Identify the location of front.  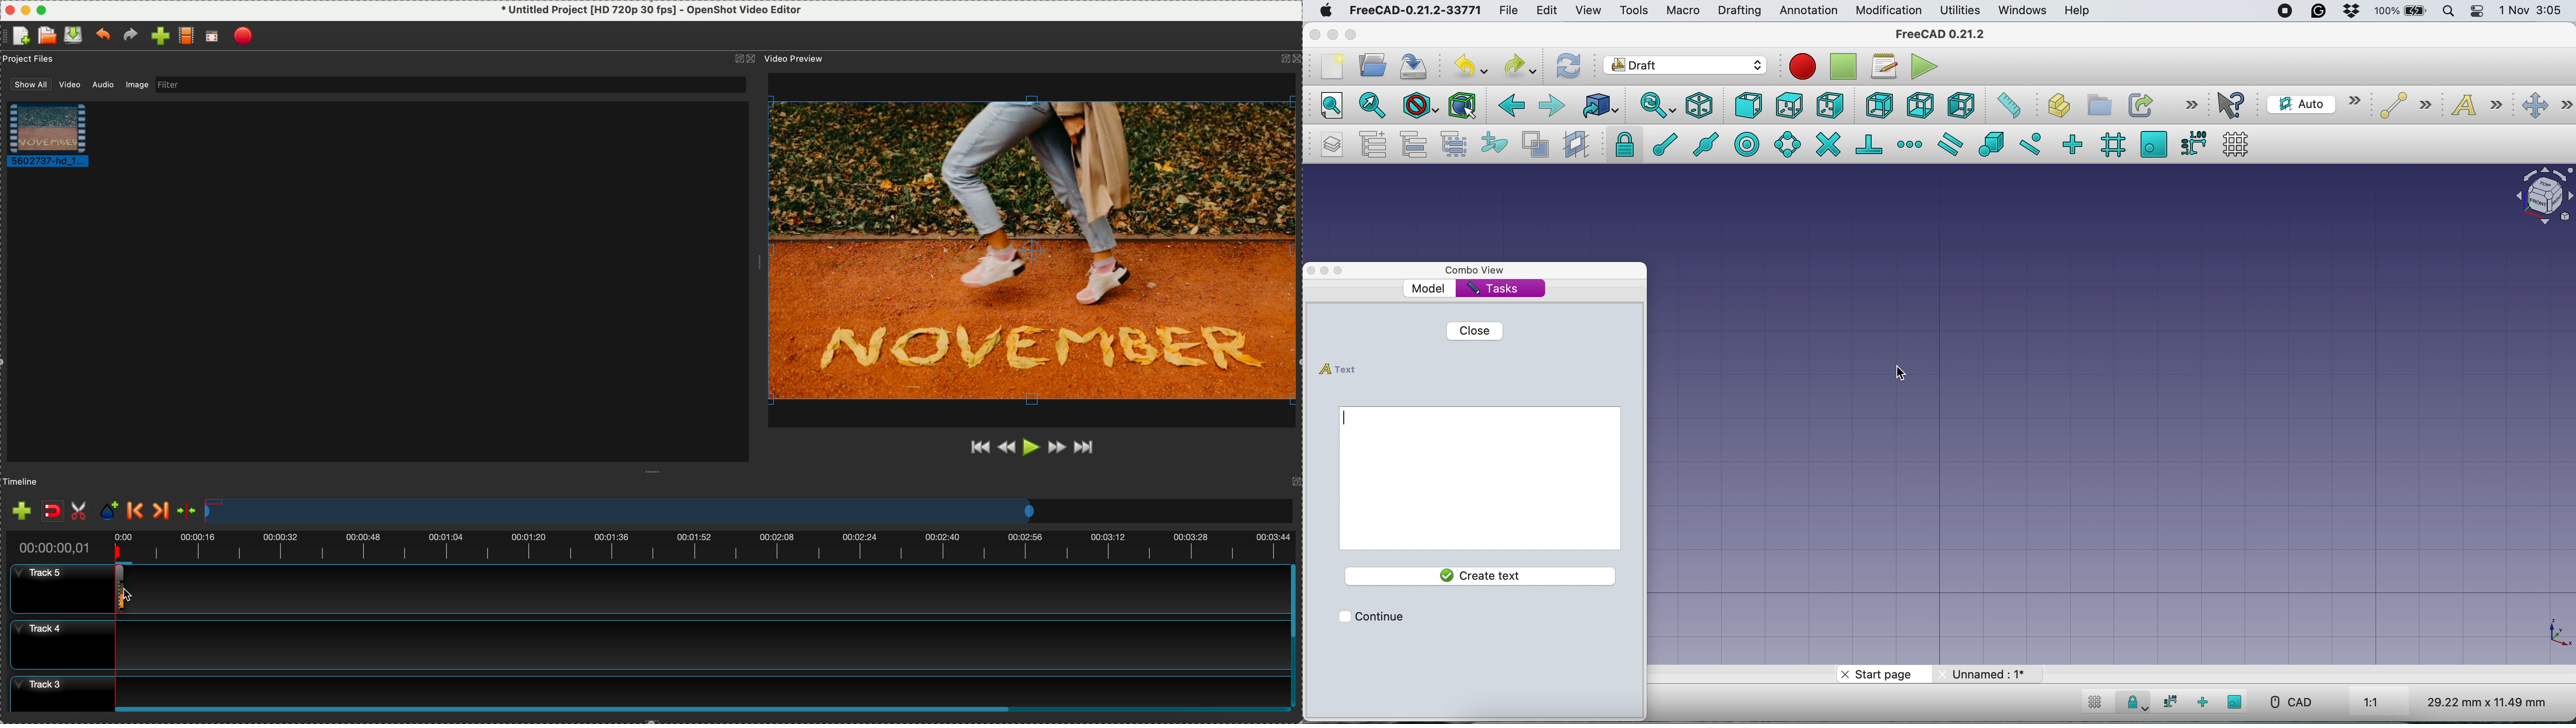
(1746, 104).